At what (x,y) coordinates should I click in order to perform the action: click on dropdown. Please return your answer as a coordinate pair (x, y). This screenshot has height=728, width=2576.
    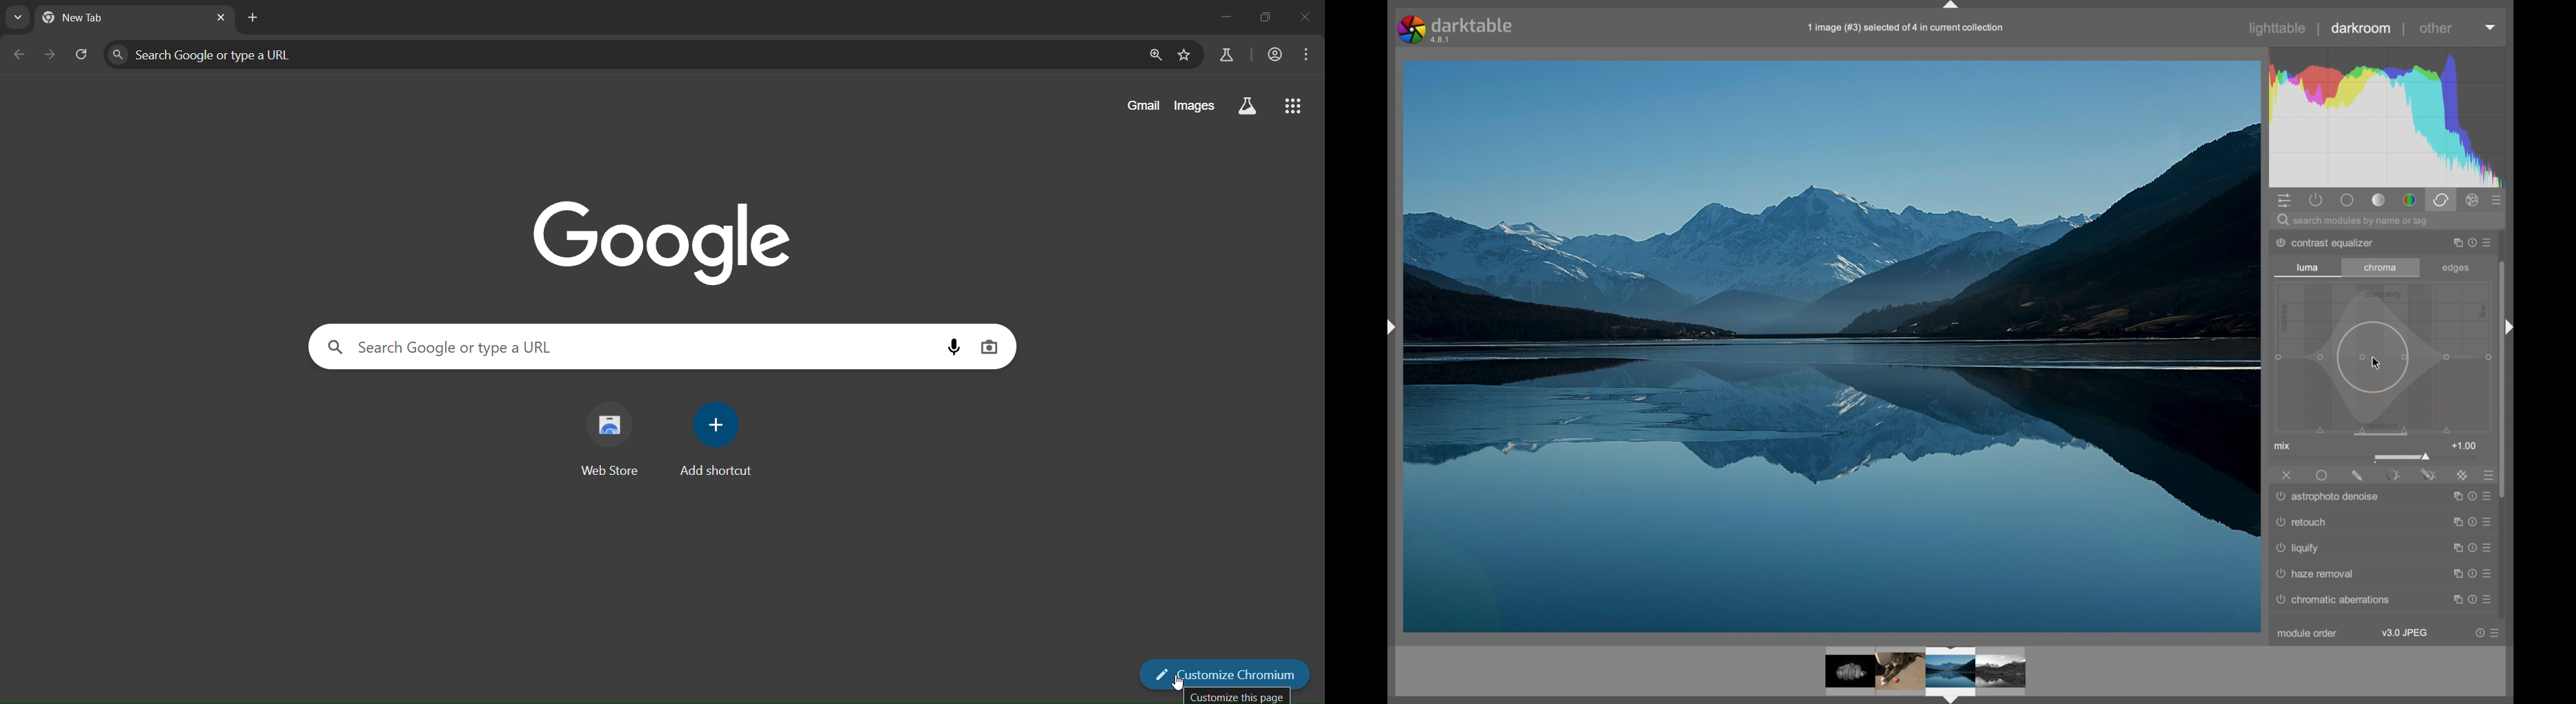
    Looking at the image, I should click on (2491, 27).